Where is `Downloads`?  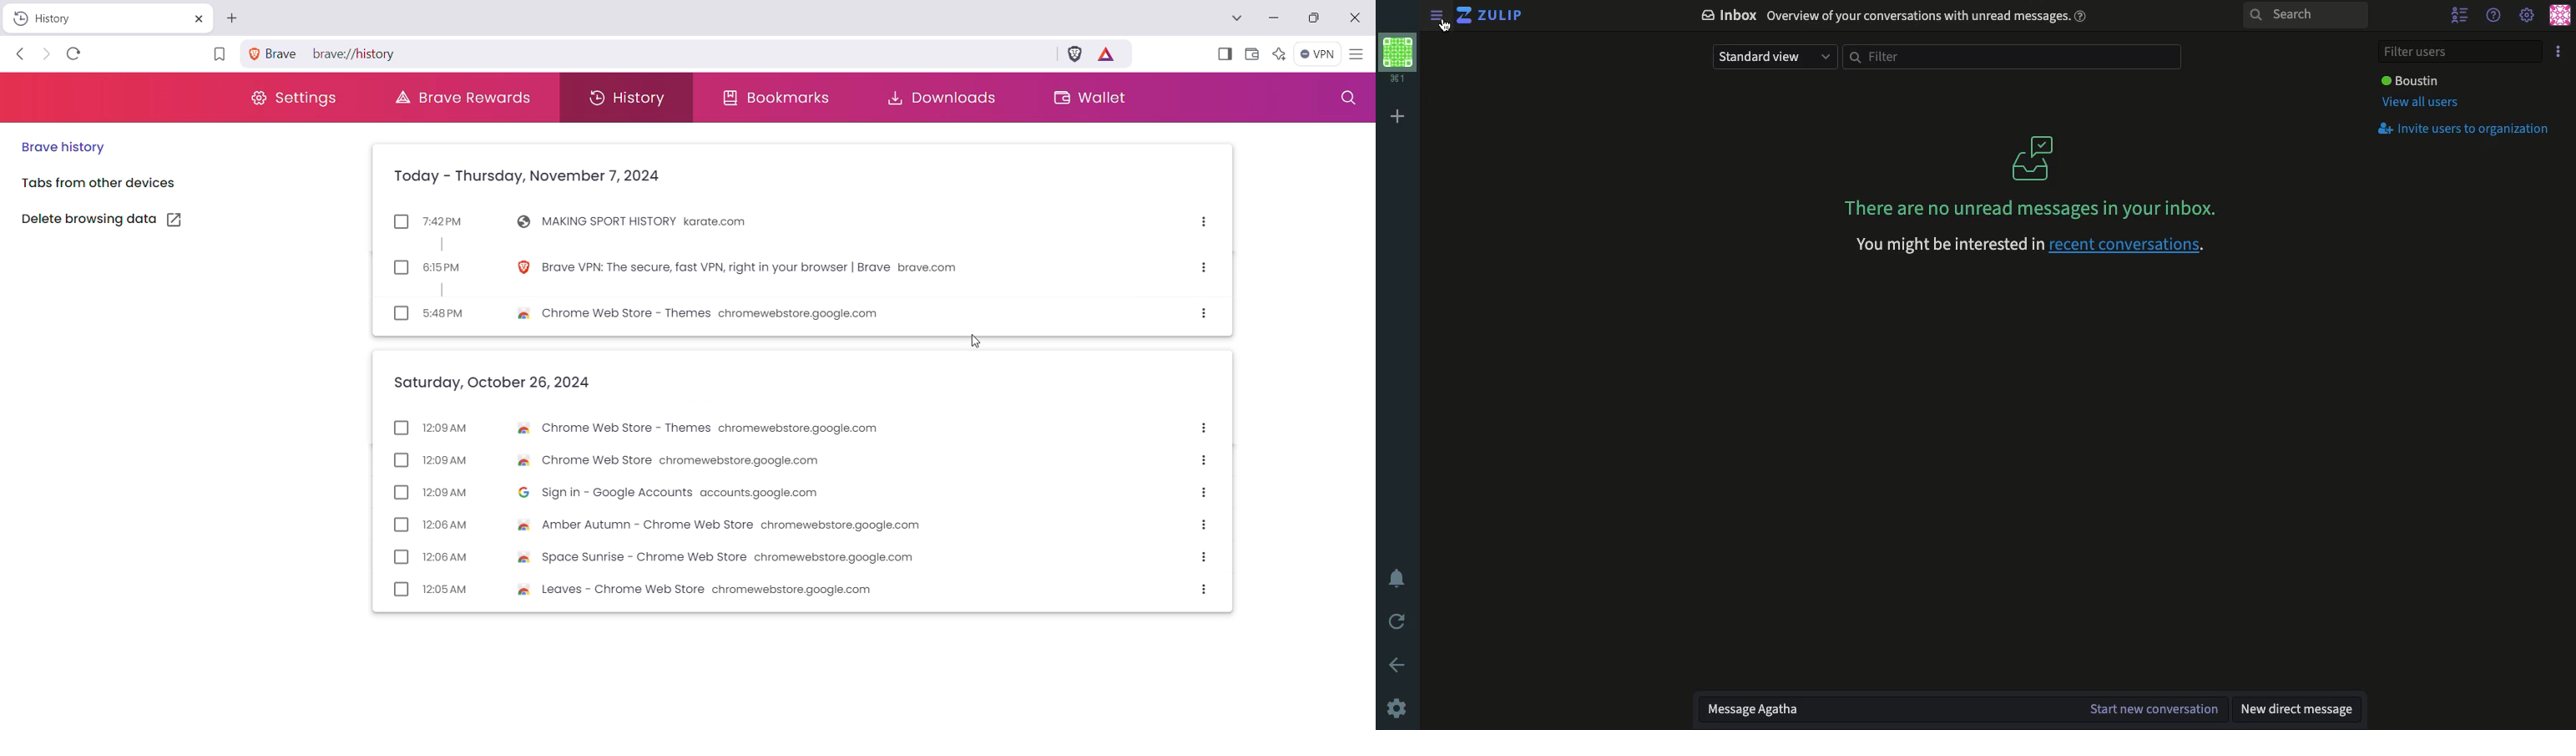 Downloads is located at coordinates (940, 100).